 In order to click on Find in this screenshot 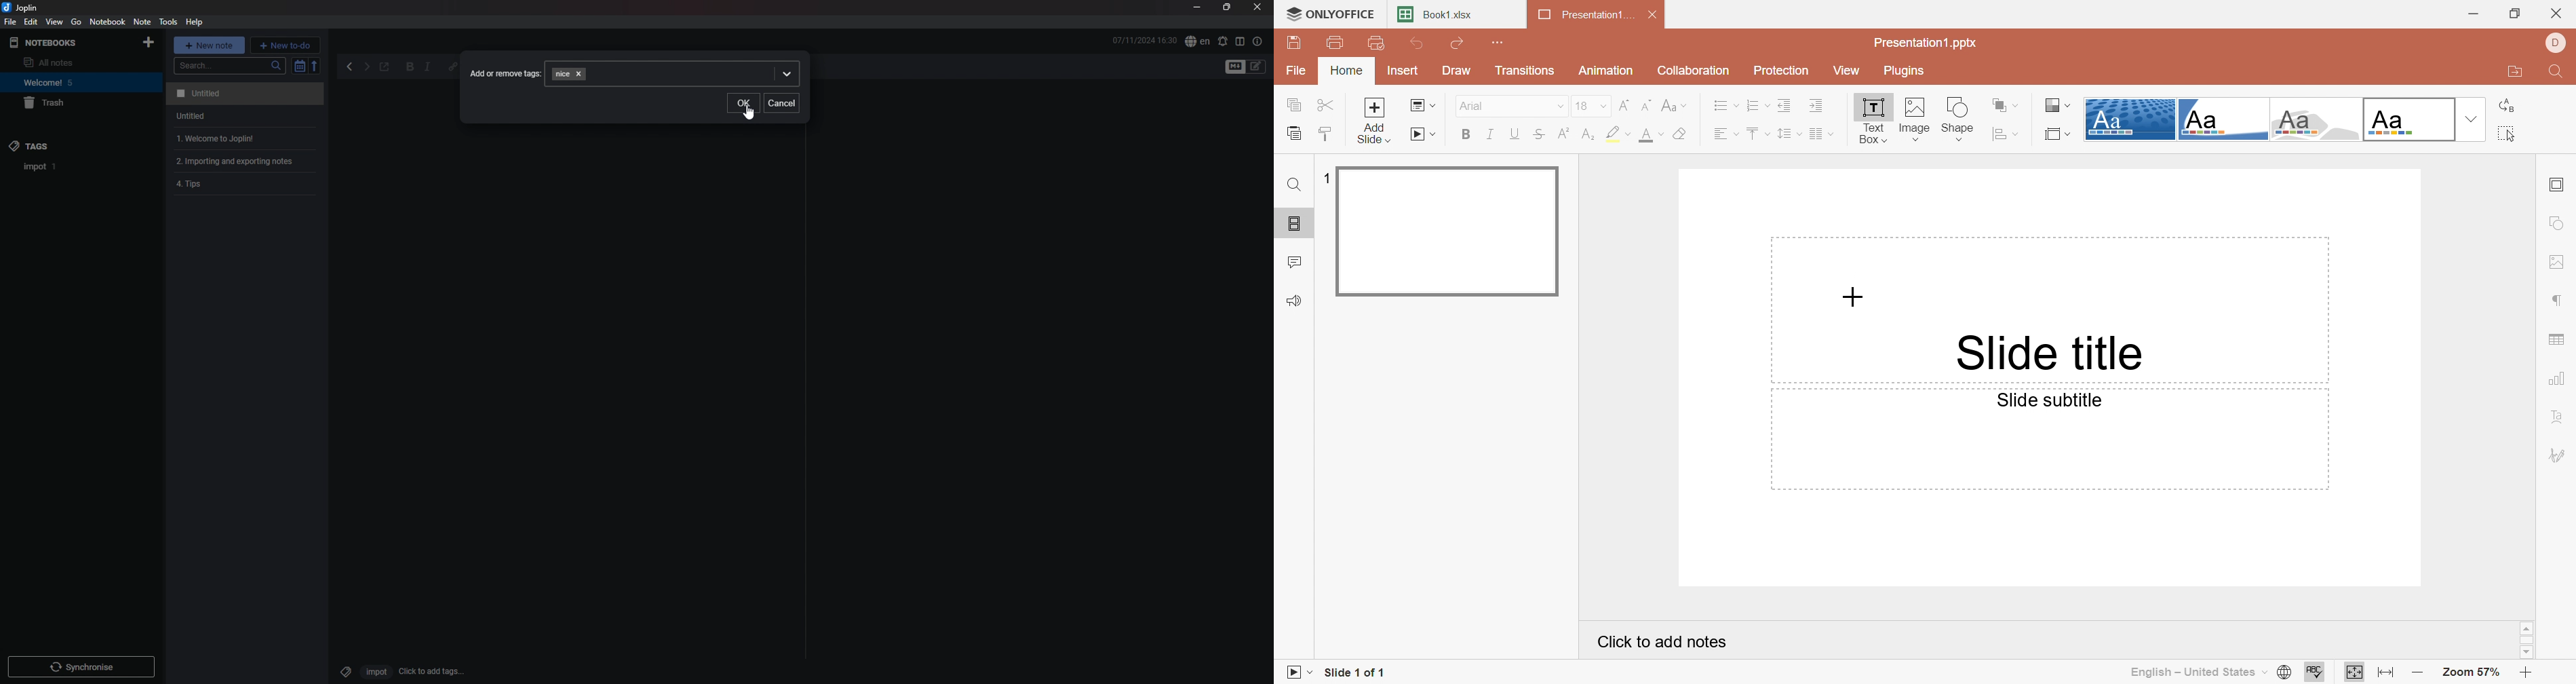, I will do `click(2558, 72)`.